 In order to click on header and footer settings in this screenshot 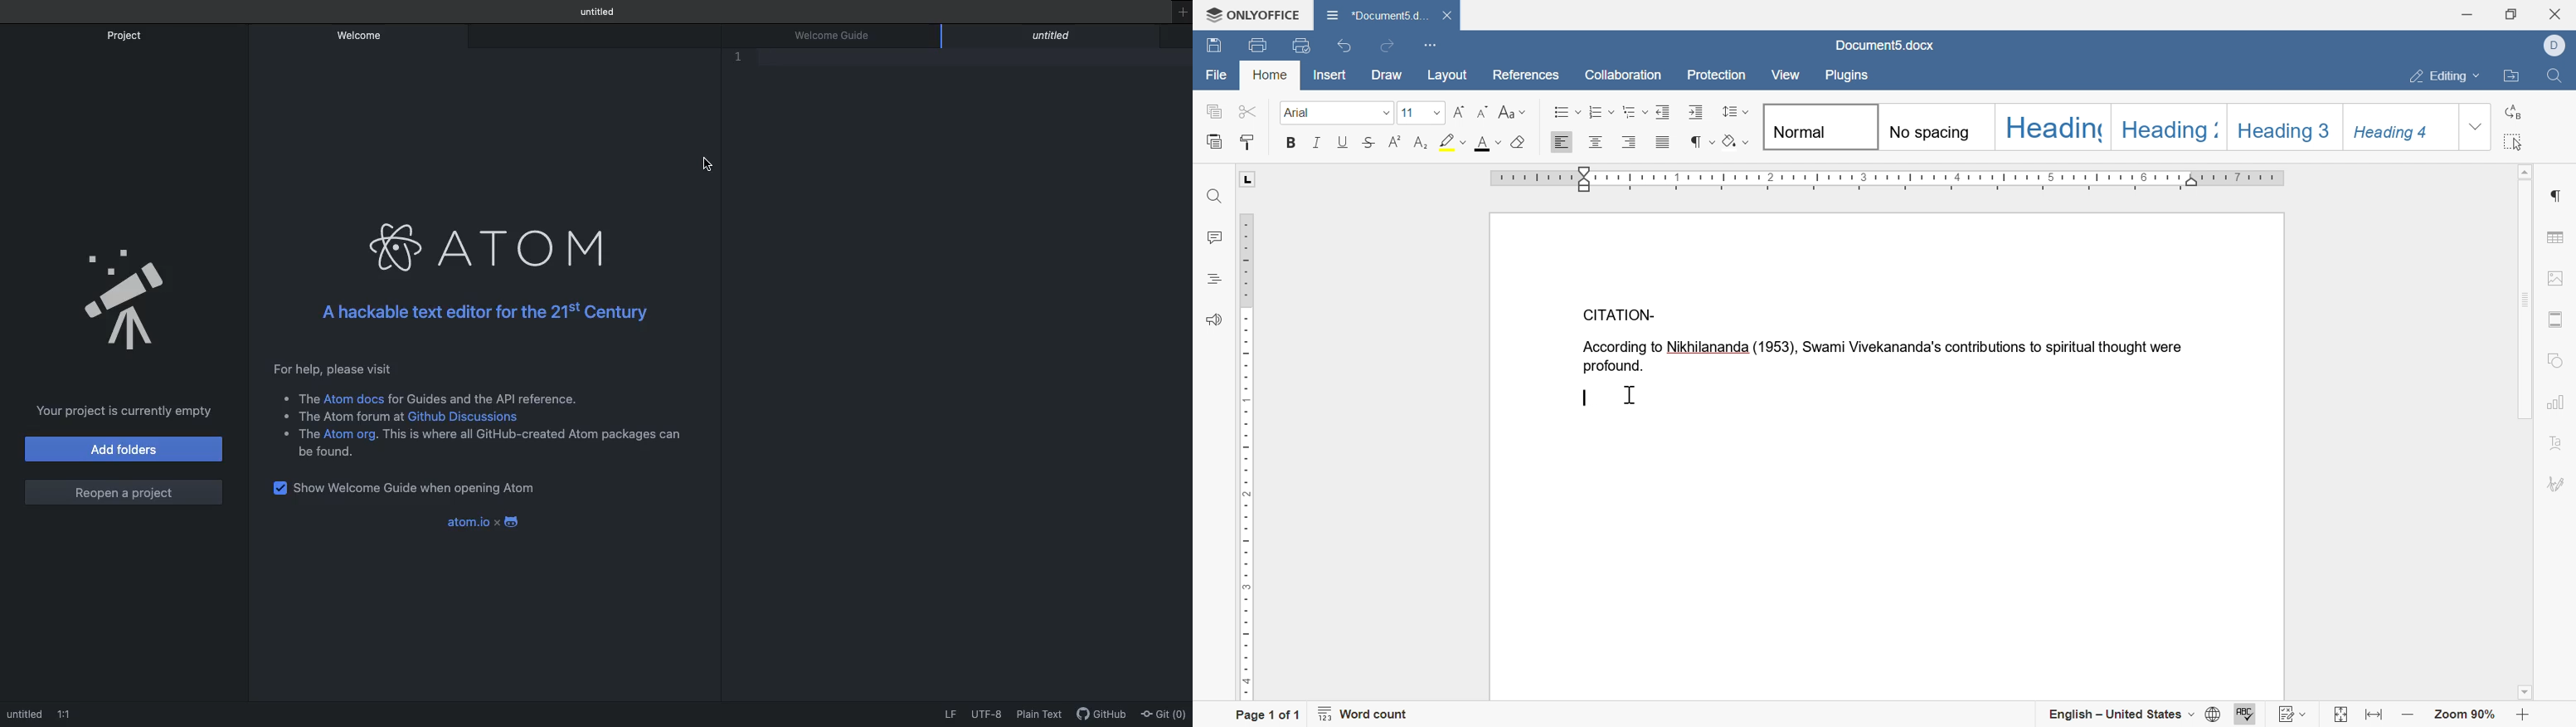, I will do `click(2554, 319)`.